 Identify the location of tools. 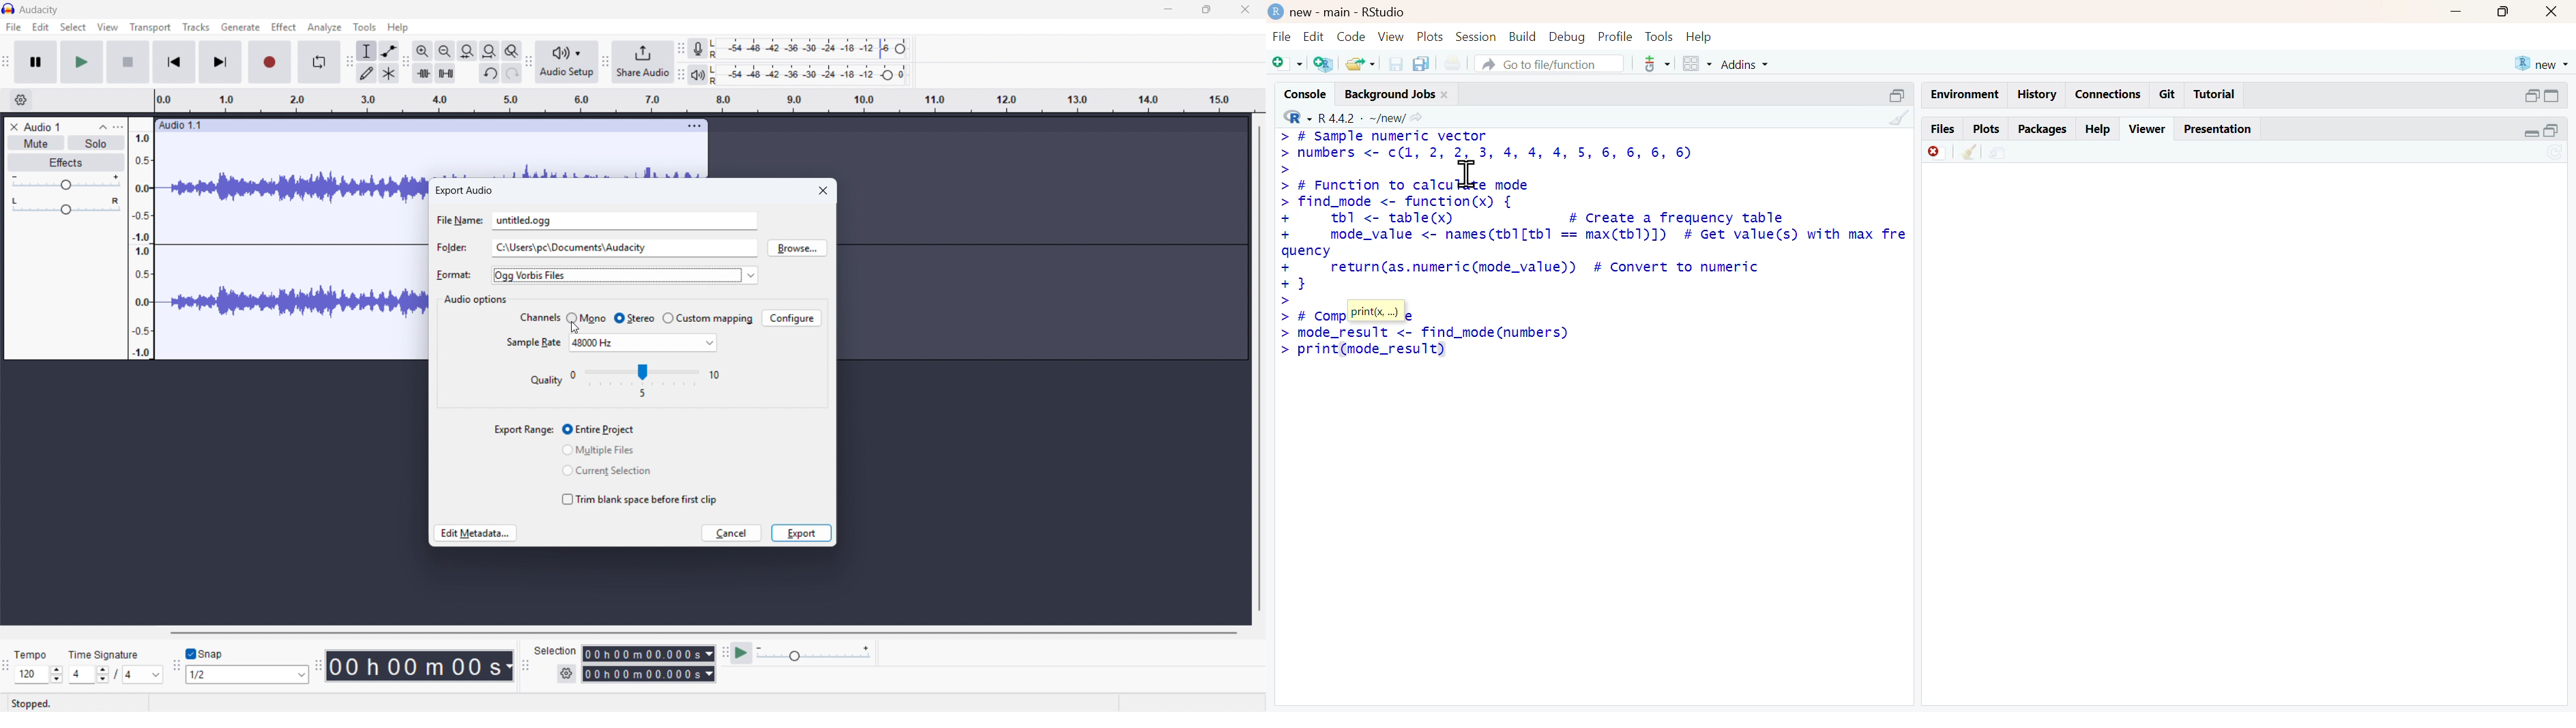
(1658, 63).